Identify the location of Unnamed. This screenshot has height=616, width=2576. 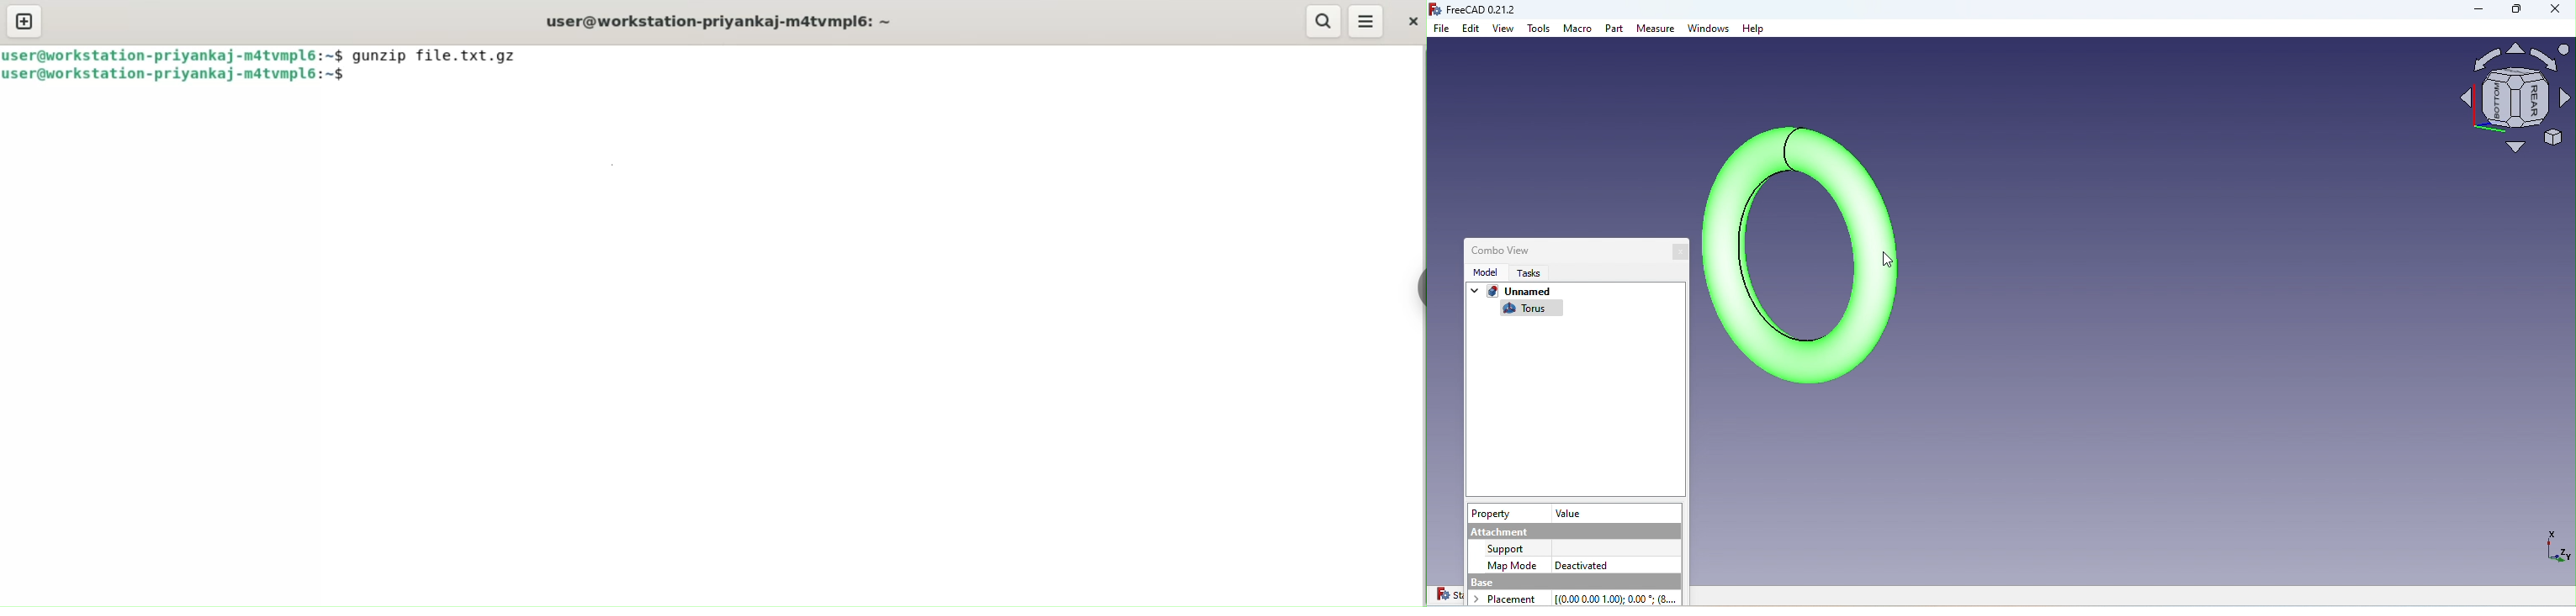
(1510, 294).